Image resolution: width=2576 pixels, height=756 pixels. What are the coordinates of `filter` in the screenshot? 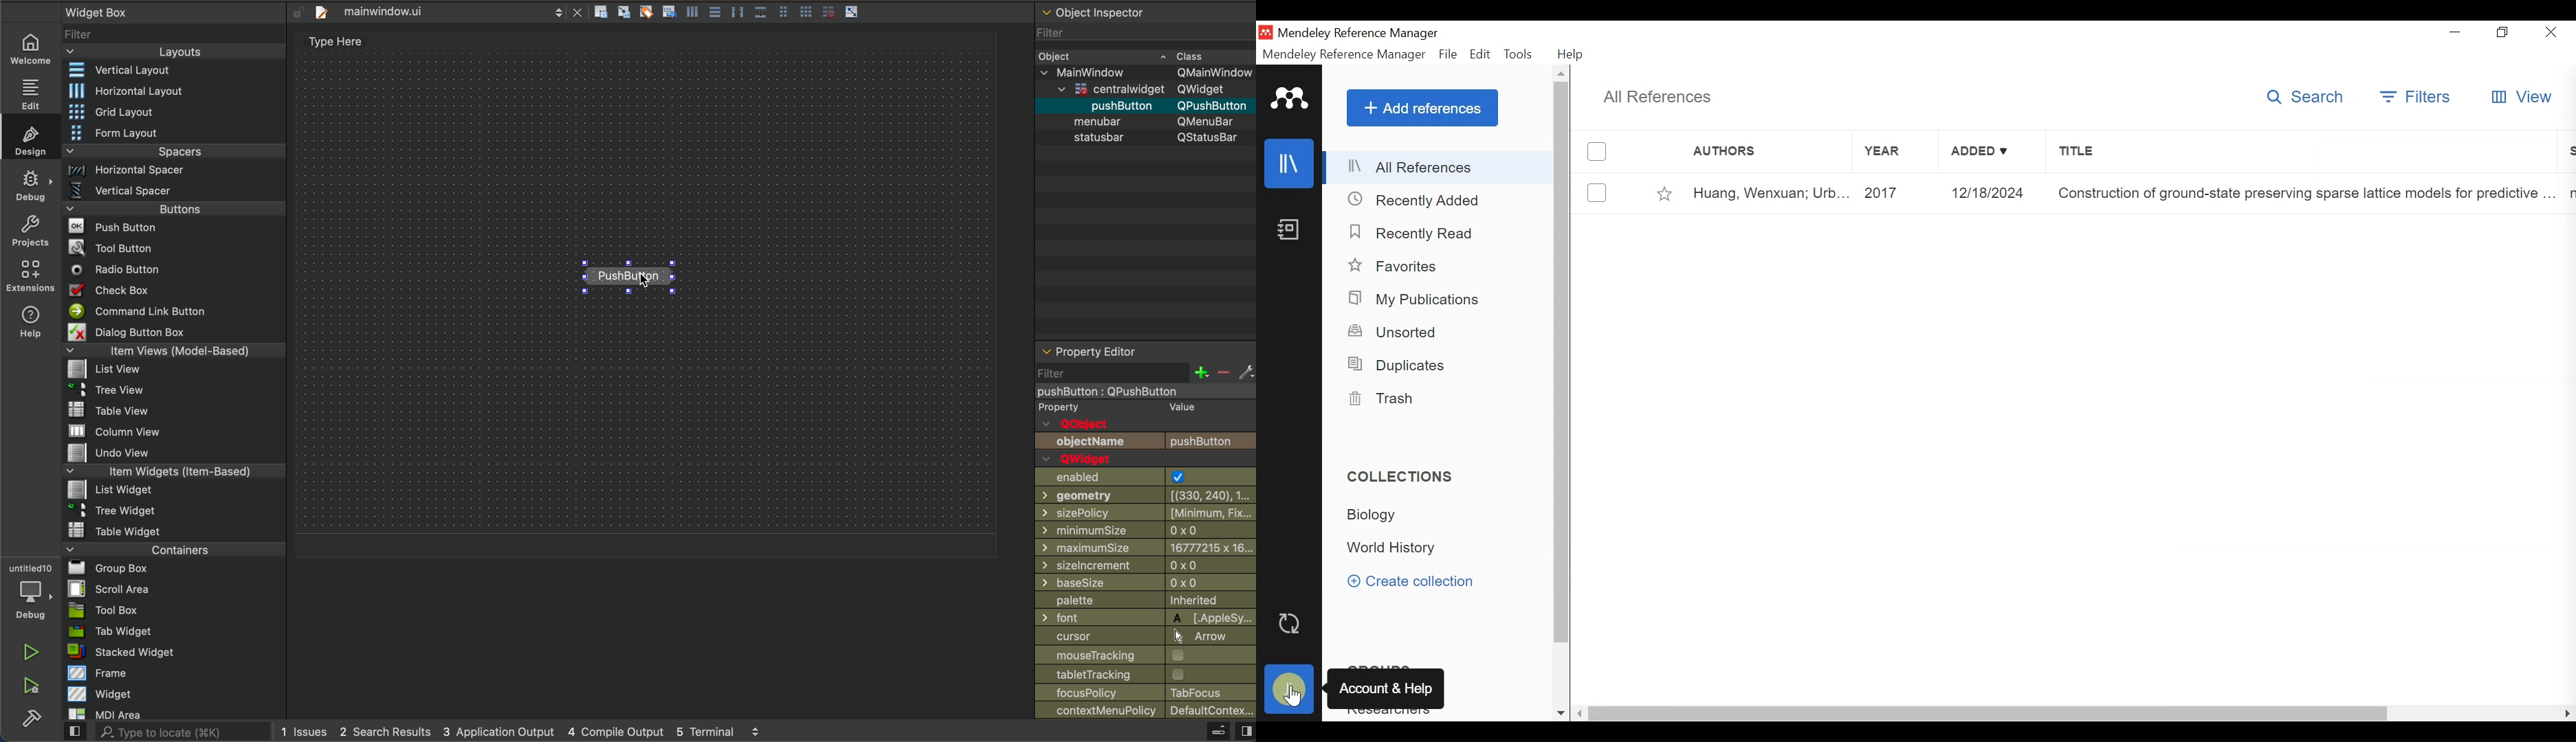 It's located at (176, 33).